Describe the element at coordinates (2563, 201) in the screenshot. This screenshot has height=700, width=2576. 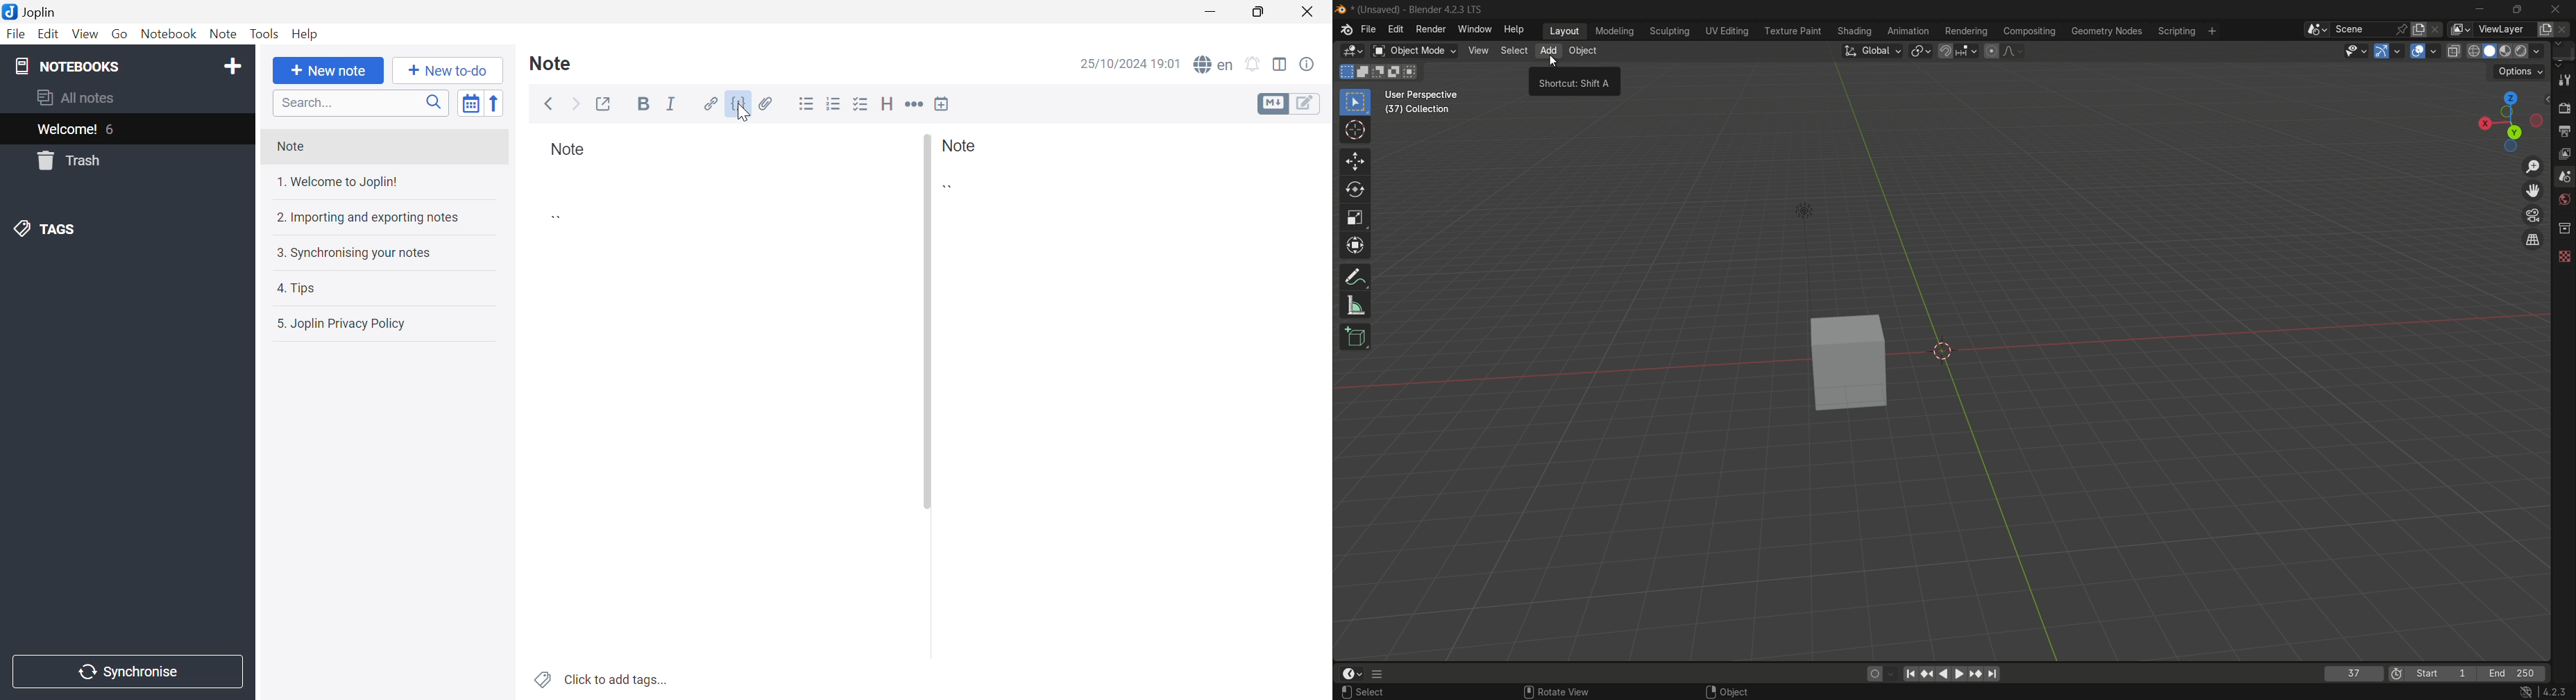
I see `world` at that location.